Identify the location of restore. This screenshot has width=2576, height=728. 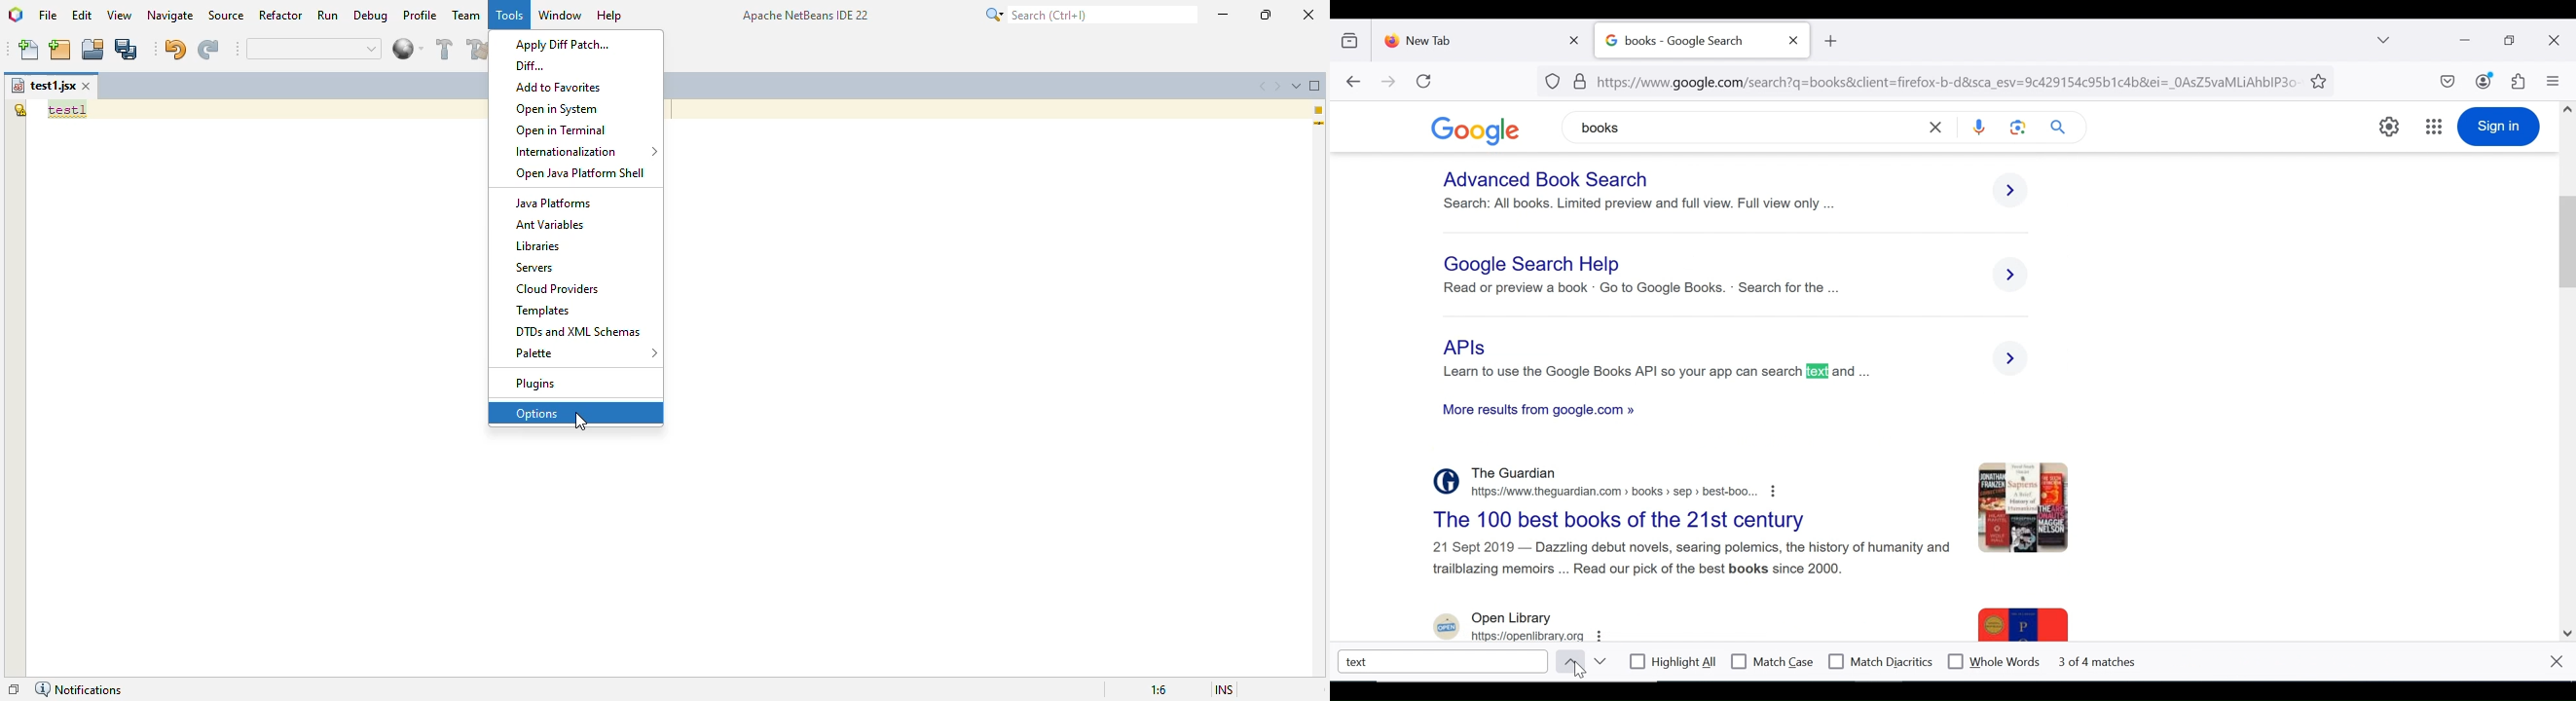
(2511, 41).